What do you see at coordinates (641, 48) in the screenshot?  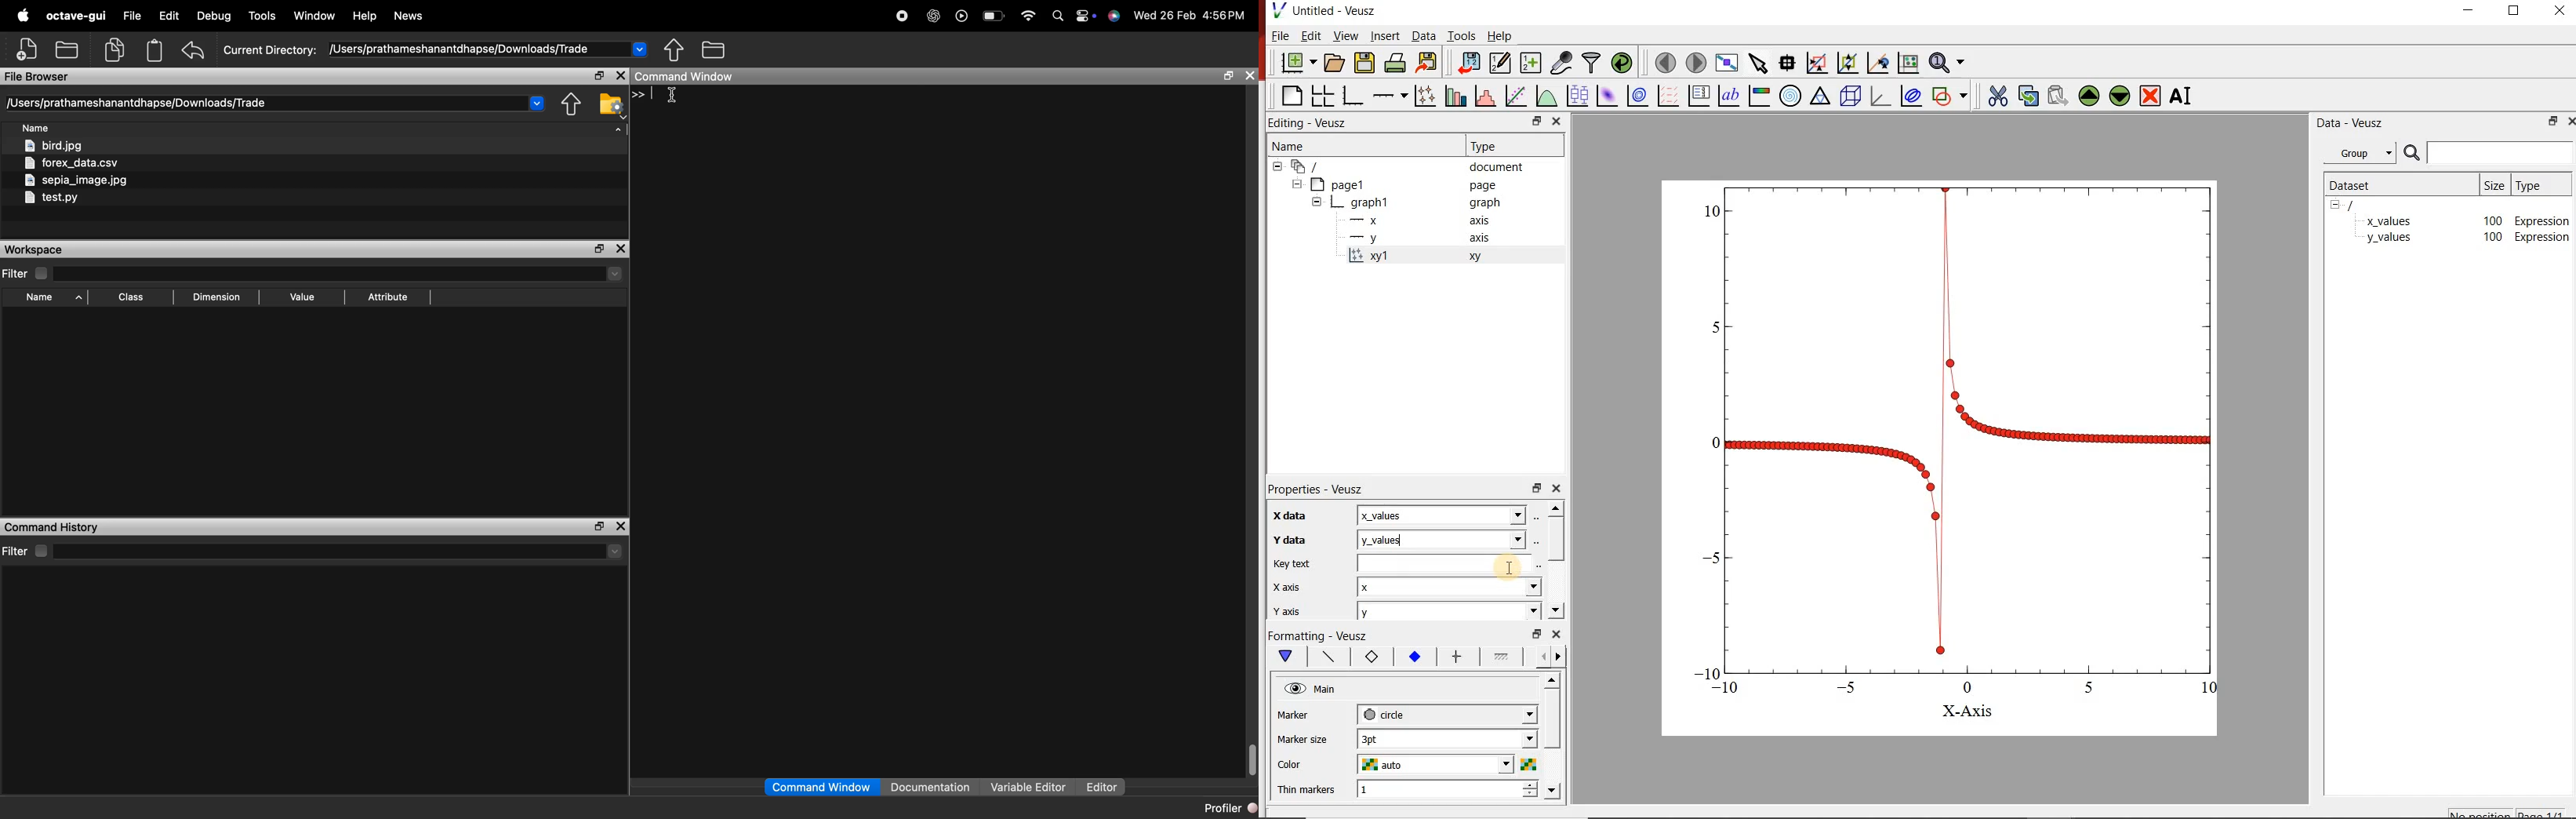 I see `Drop-down ` at bounding box center [641, 48].